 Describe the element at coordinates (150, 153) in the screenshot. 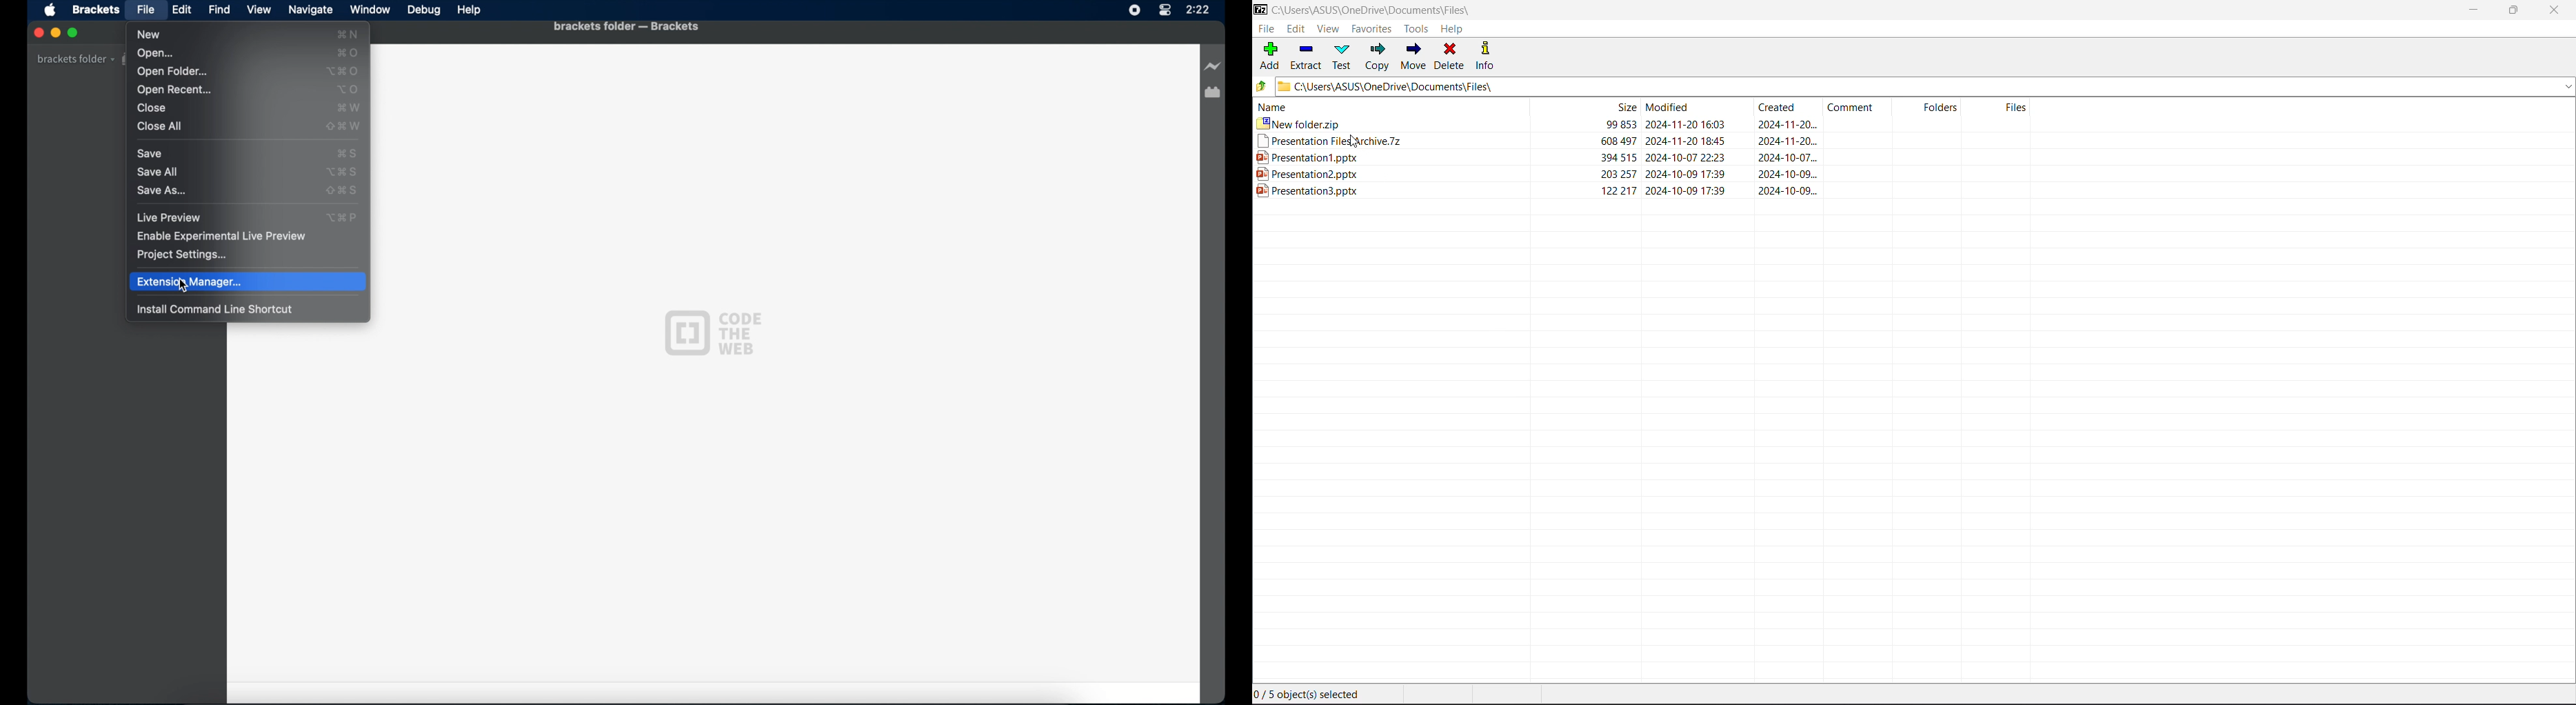

I see `save` at that location.